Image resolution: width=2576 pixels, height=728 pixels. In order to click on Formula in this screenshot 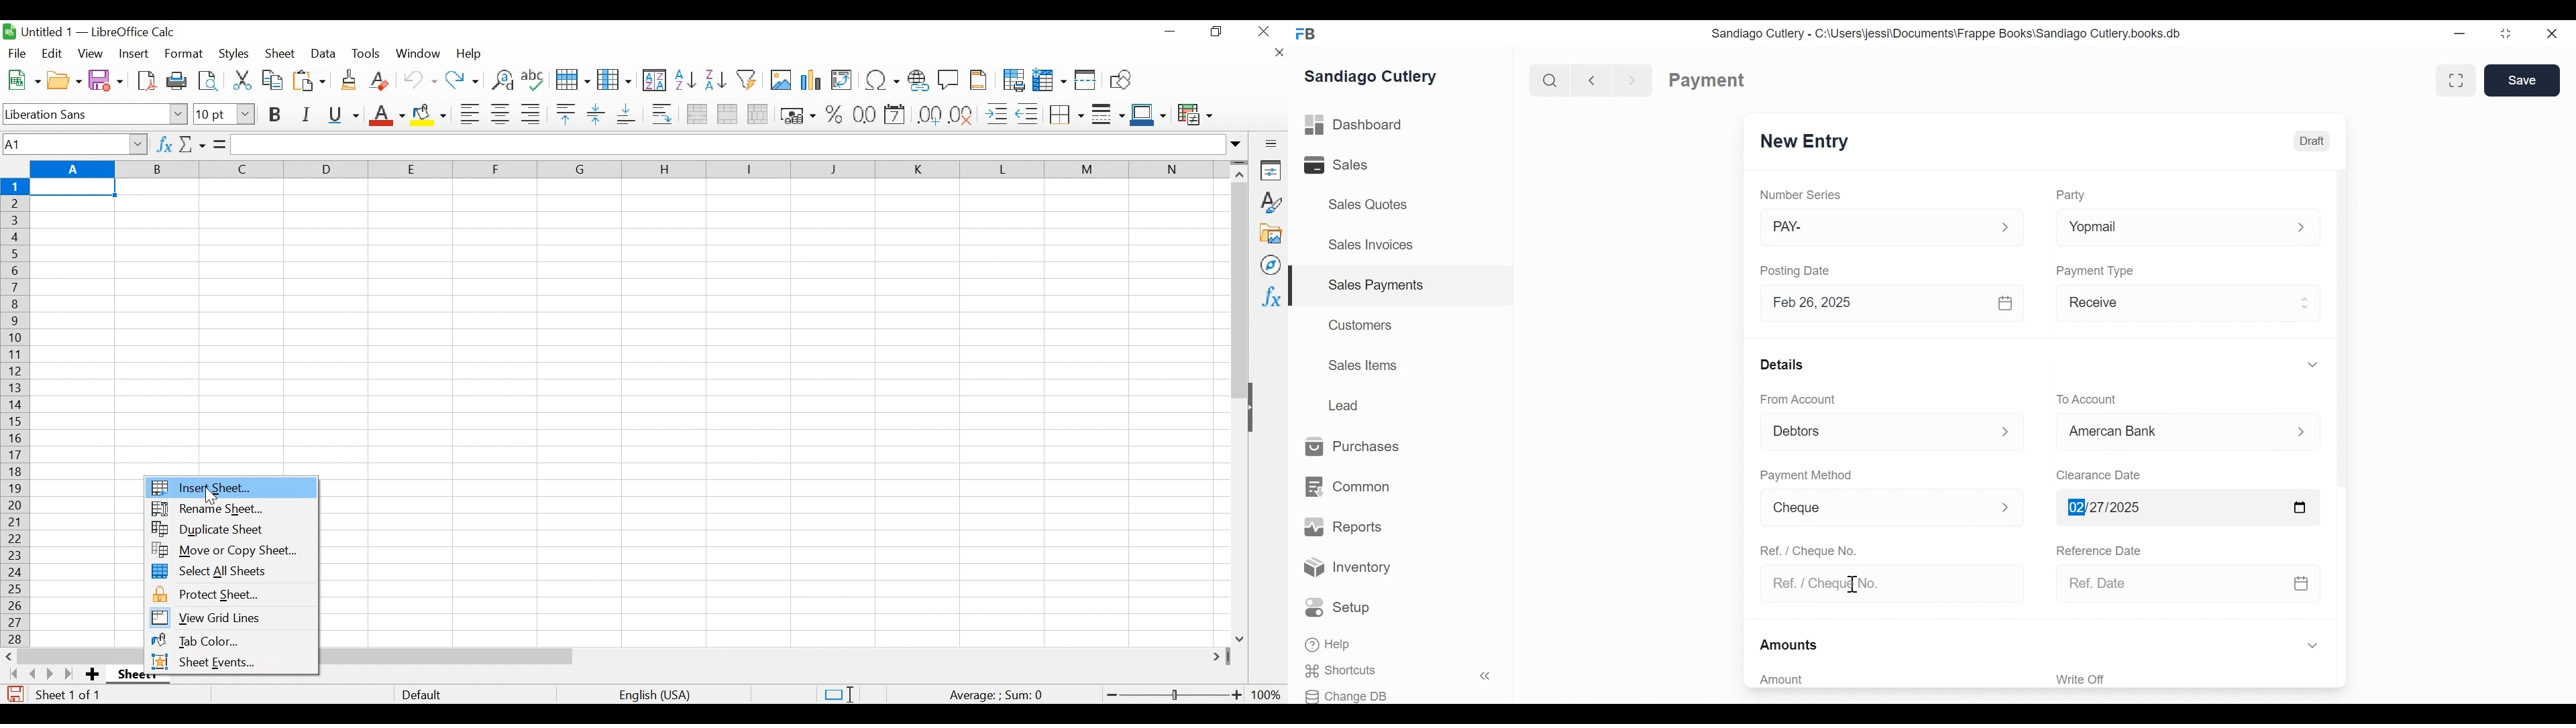, I will do `click(1000, 693)`.